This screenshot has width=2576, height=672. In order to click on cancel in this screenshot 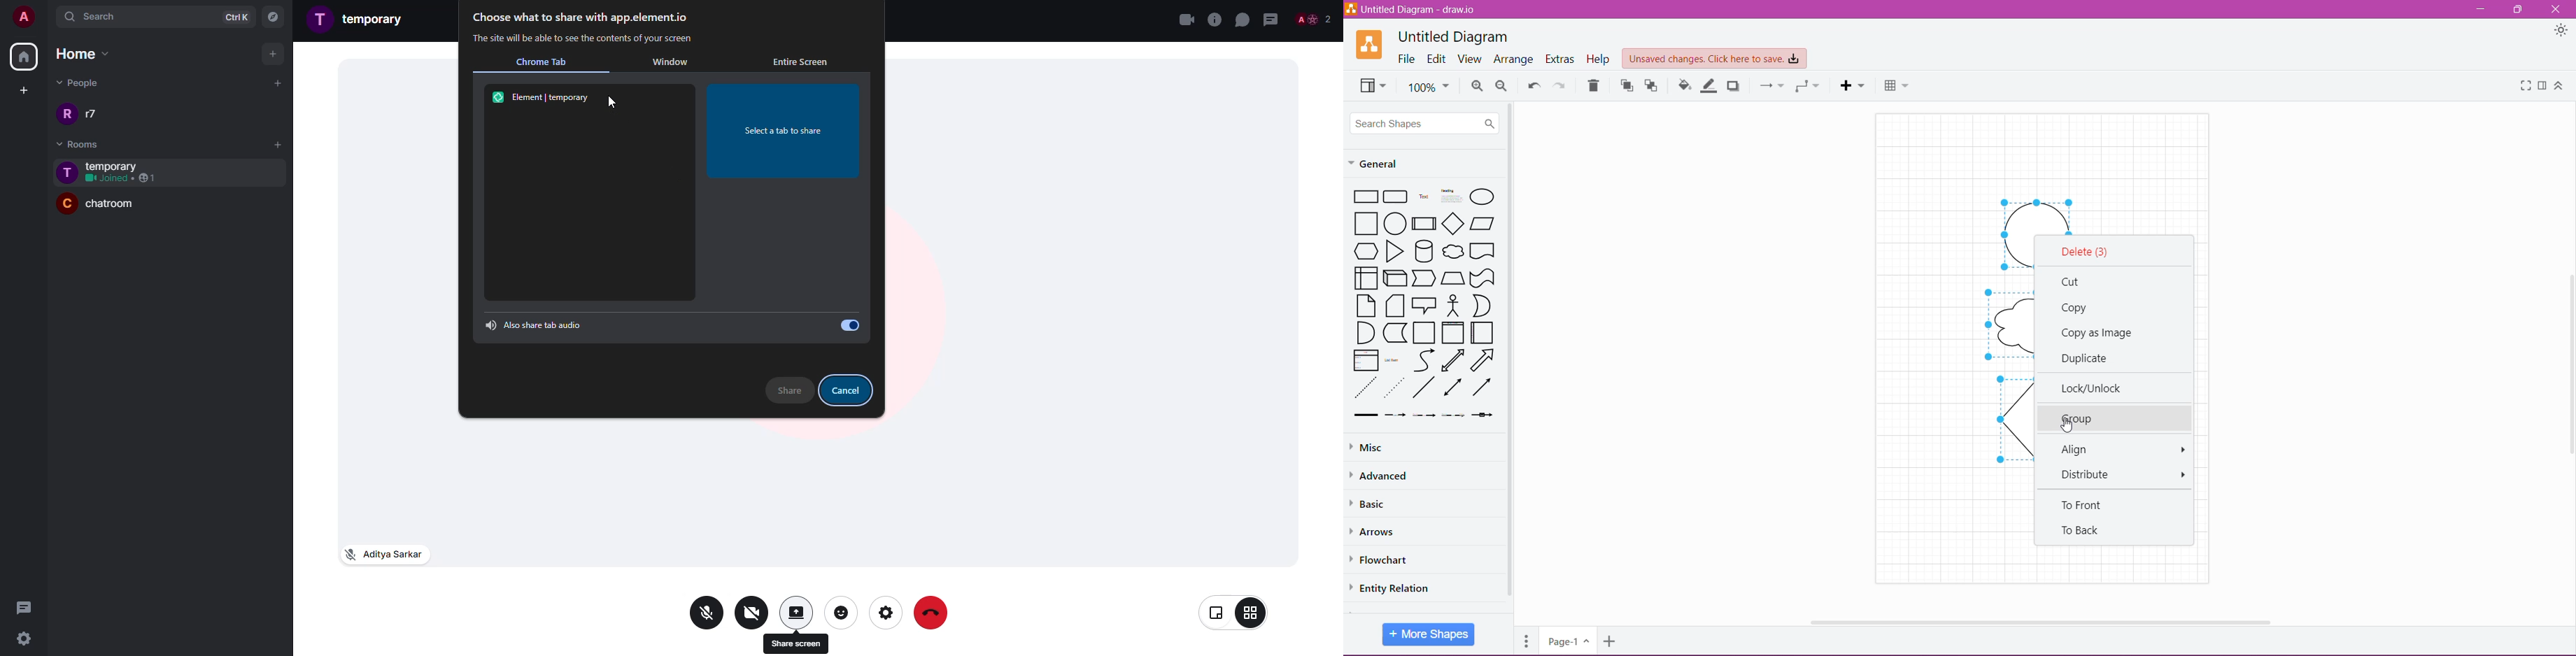, I will do `click(847, 390)`.